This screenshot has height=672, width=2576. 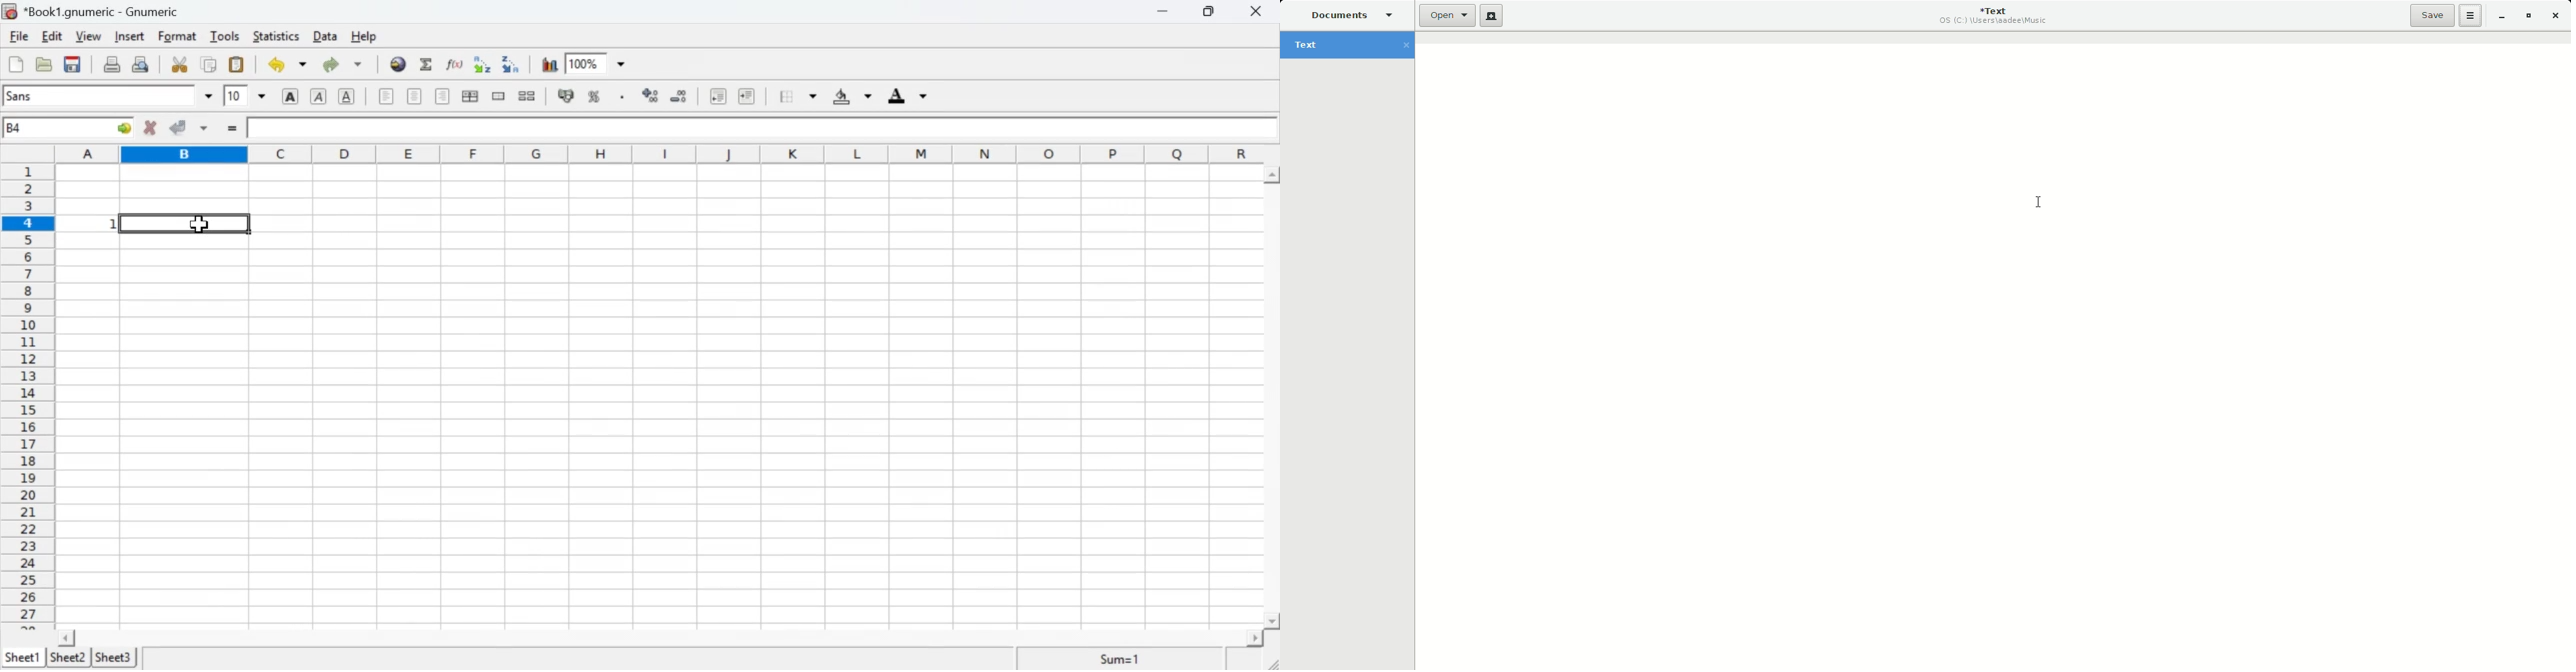 I want to click on Edit function, so click(x=457, y=64).